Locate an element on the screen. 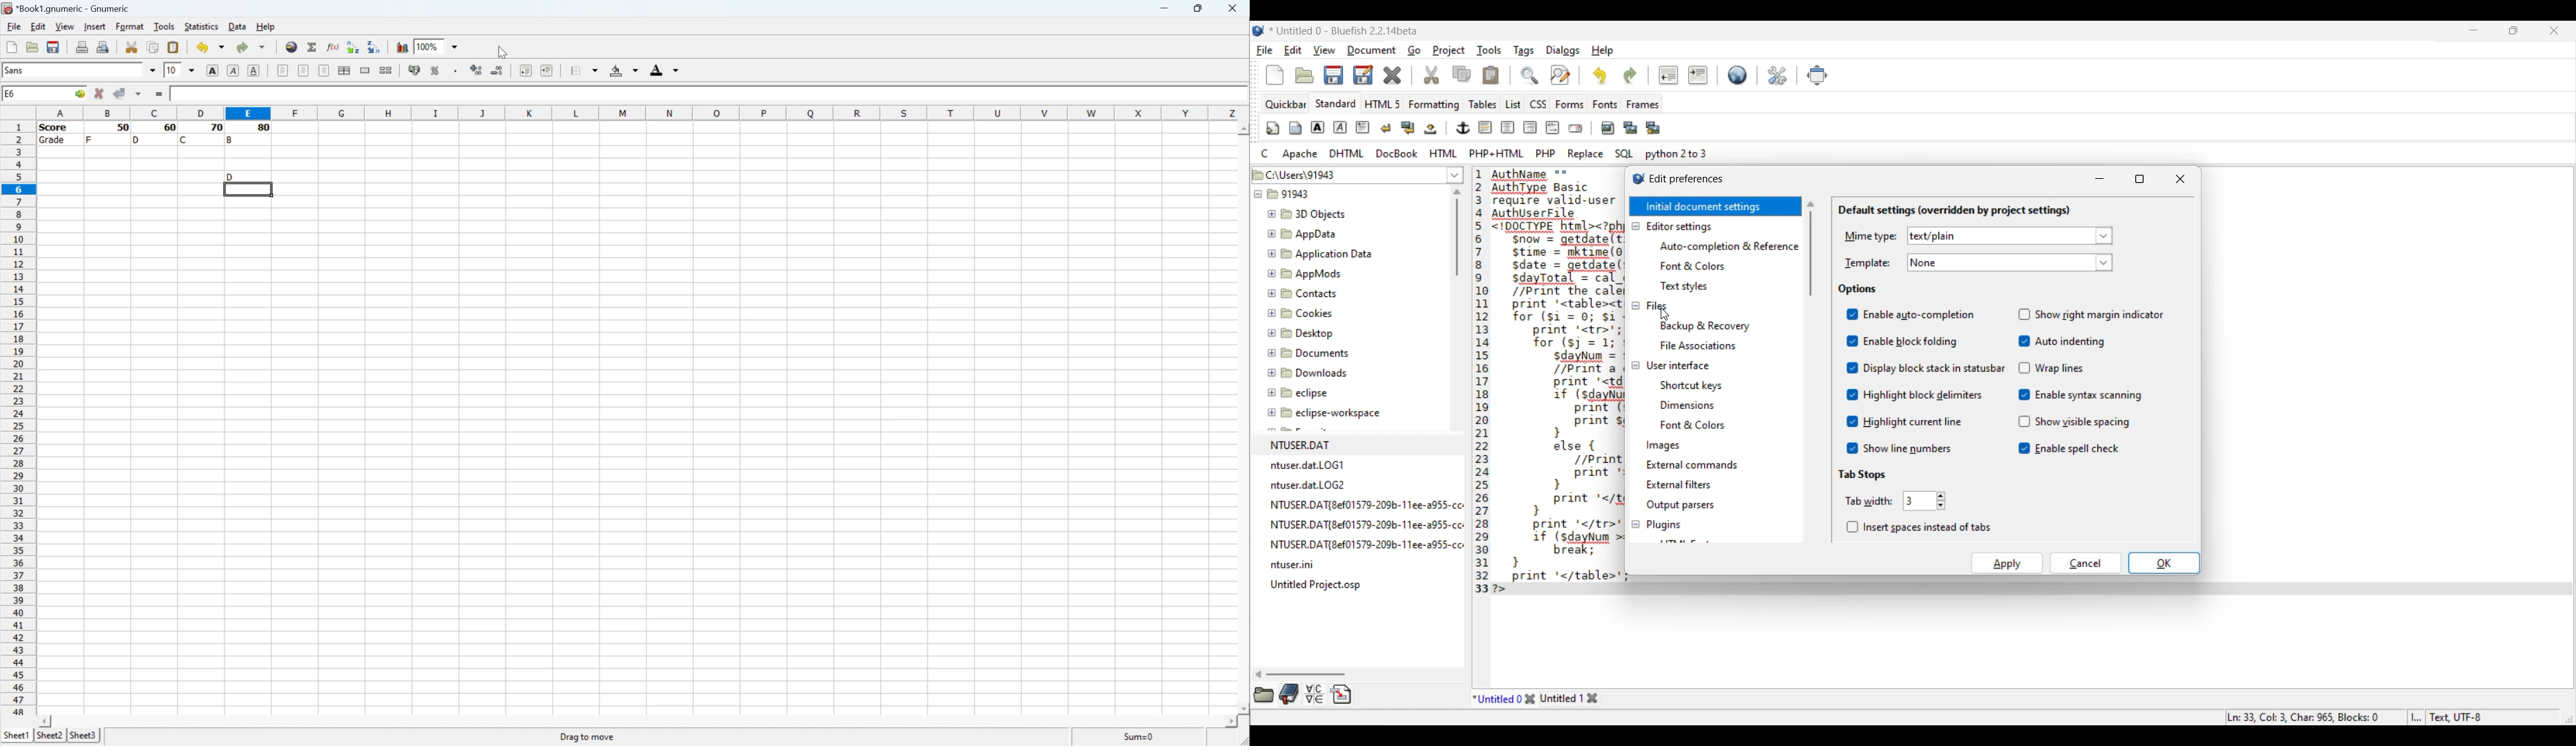 This screenshot has width=2576, height=756. Print current file is located at coordinates (80, 47).